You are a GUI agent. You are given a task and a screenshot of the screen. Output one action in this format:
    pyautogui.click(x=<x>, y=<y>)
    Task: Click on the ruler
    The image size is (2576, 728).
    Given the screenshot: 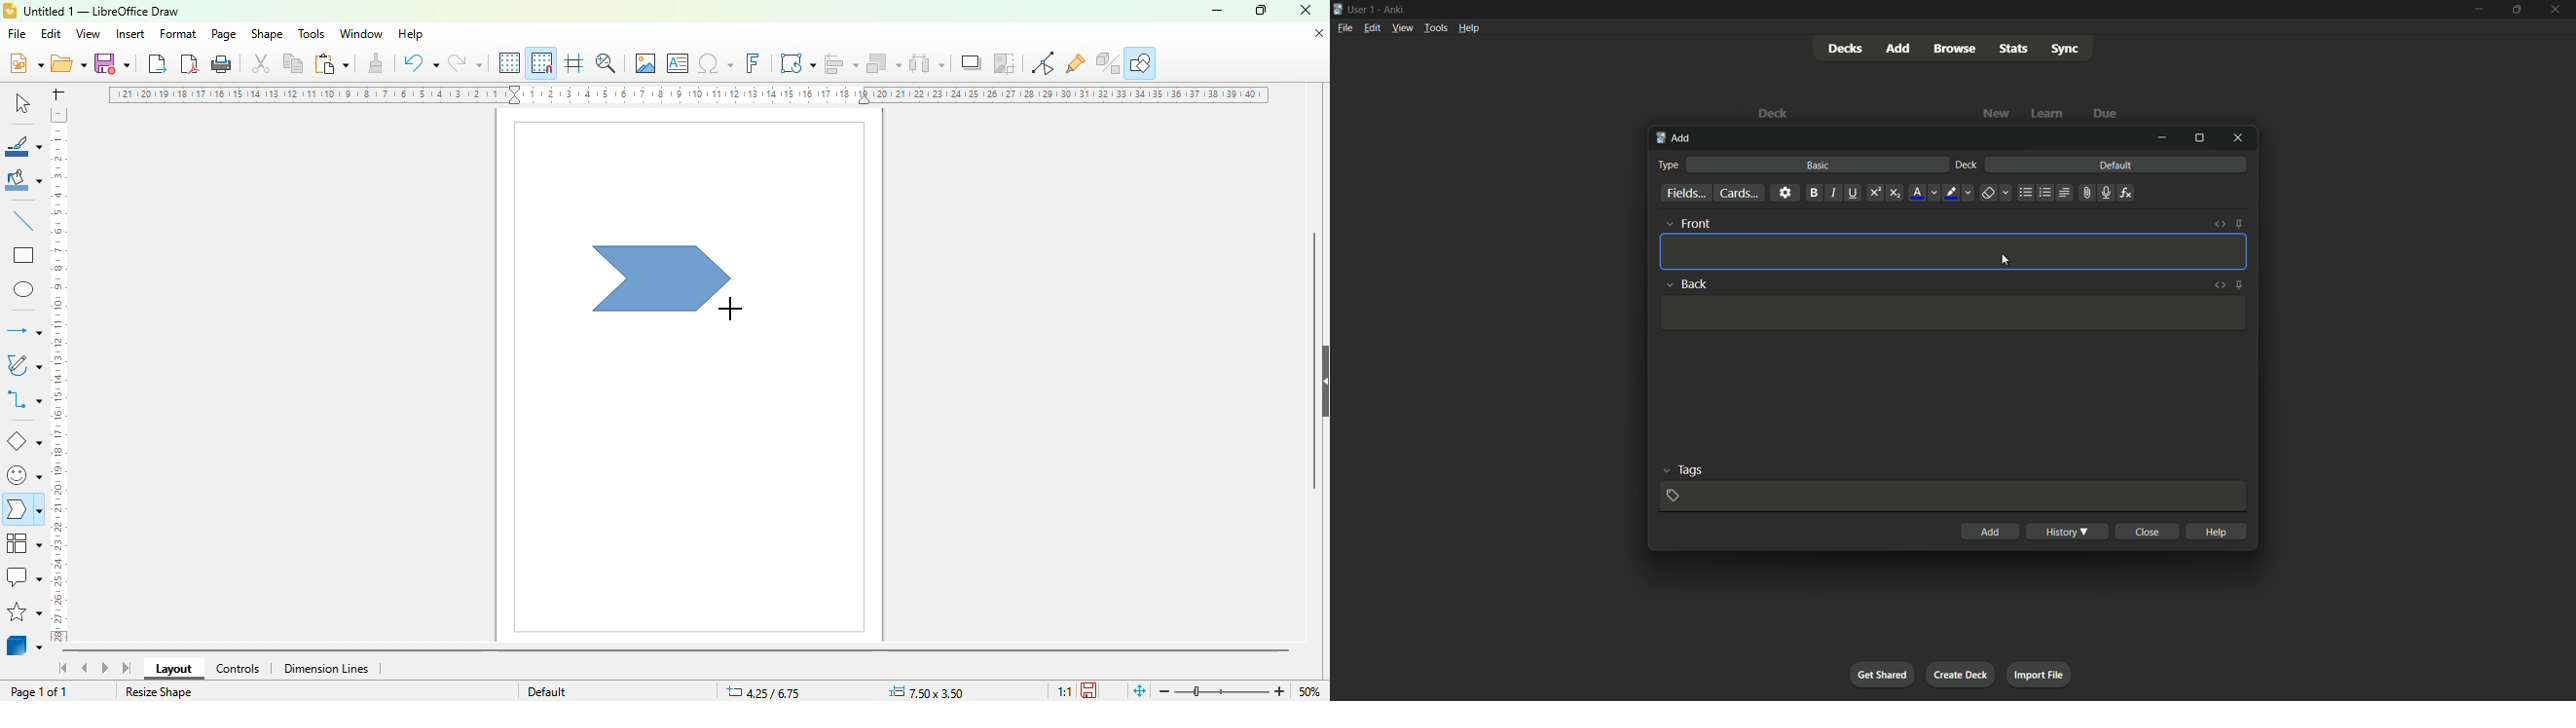 What is the action you would take?
    pyautogui.click(x=688, y=94)
    